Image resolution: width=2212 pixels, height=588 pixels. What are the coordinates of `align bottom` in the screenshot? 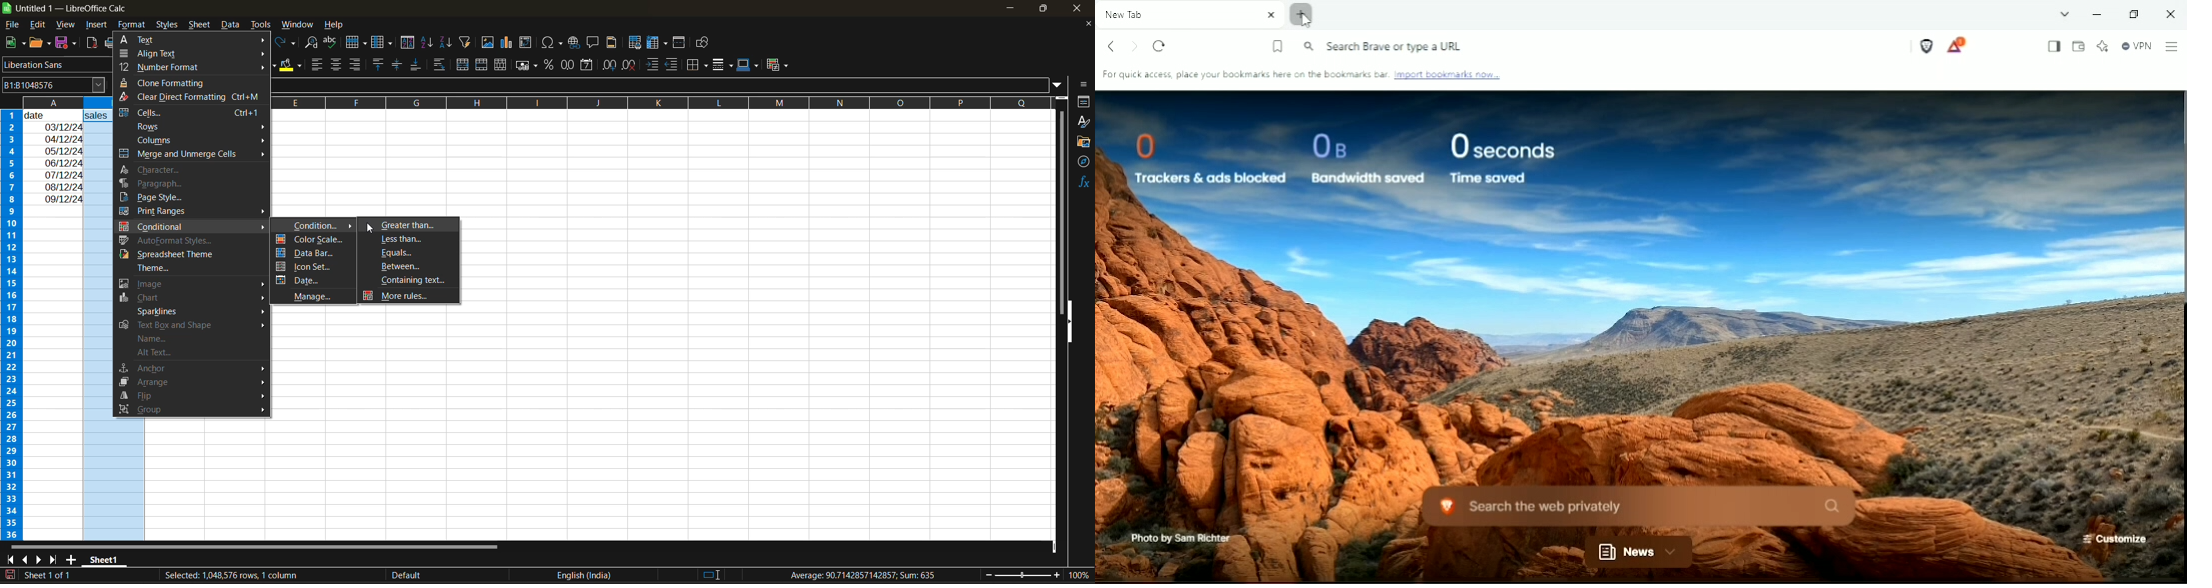 It's located at (414, 66).